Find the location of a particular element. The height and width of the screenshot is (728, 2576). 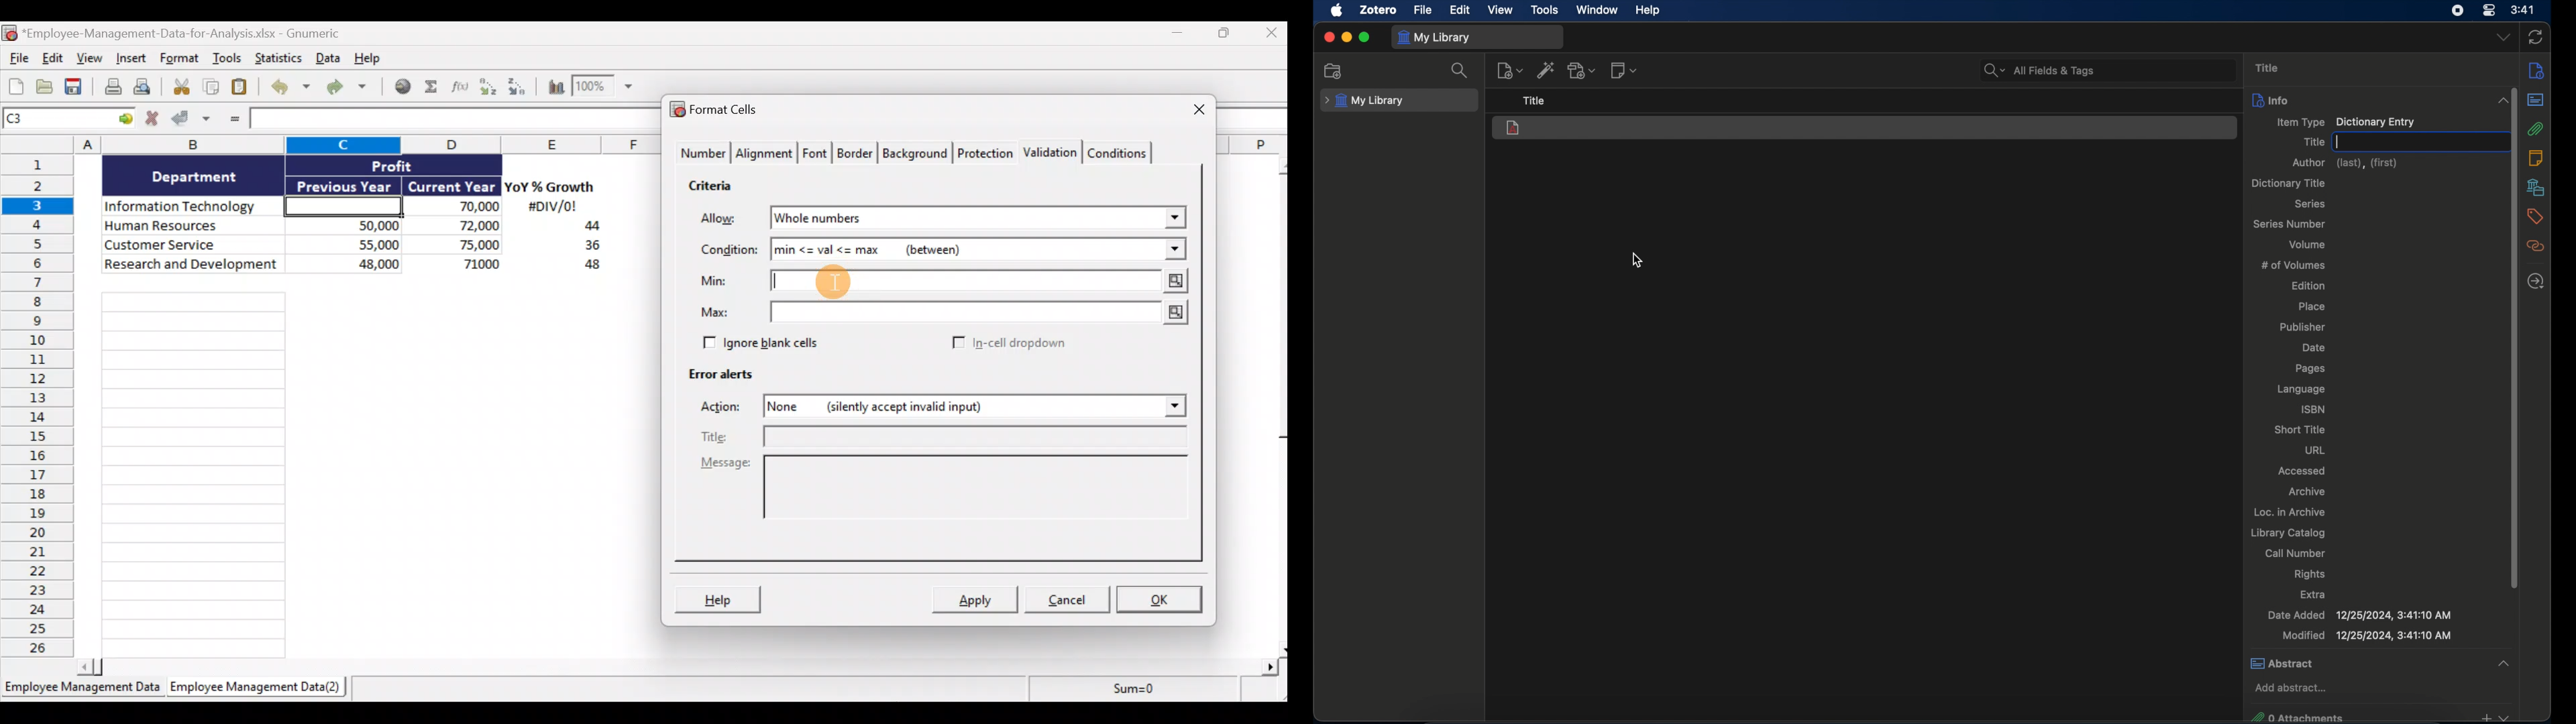

Restore down is located at coordinates (1225, 36).